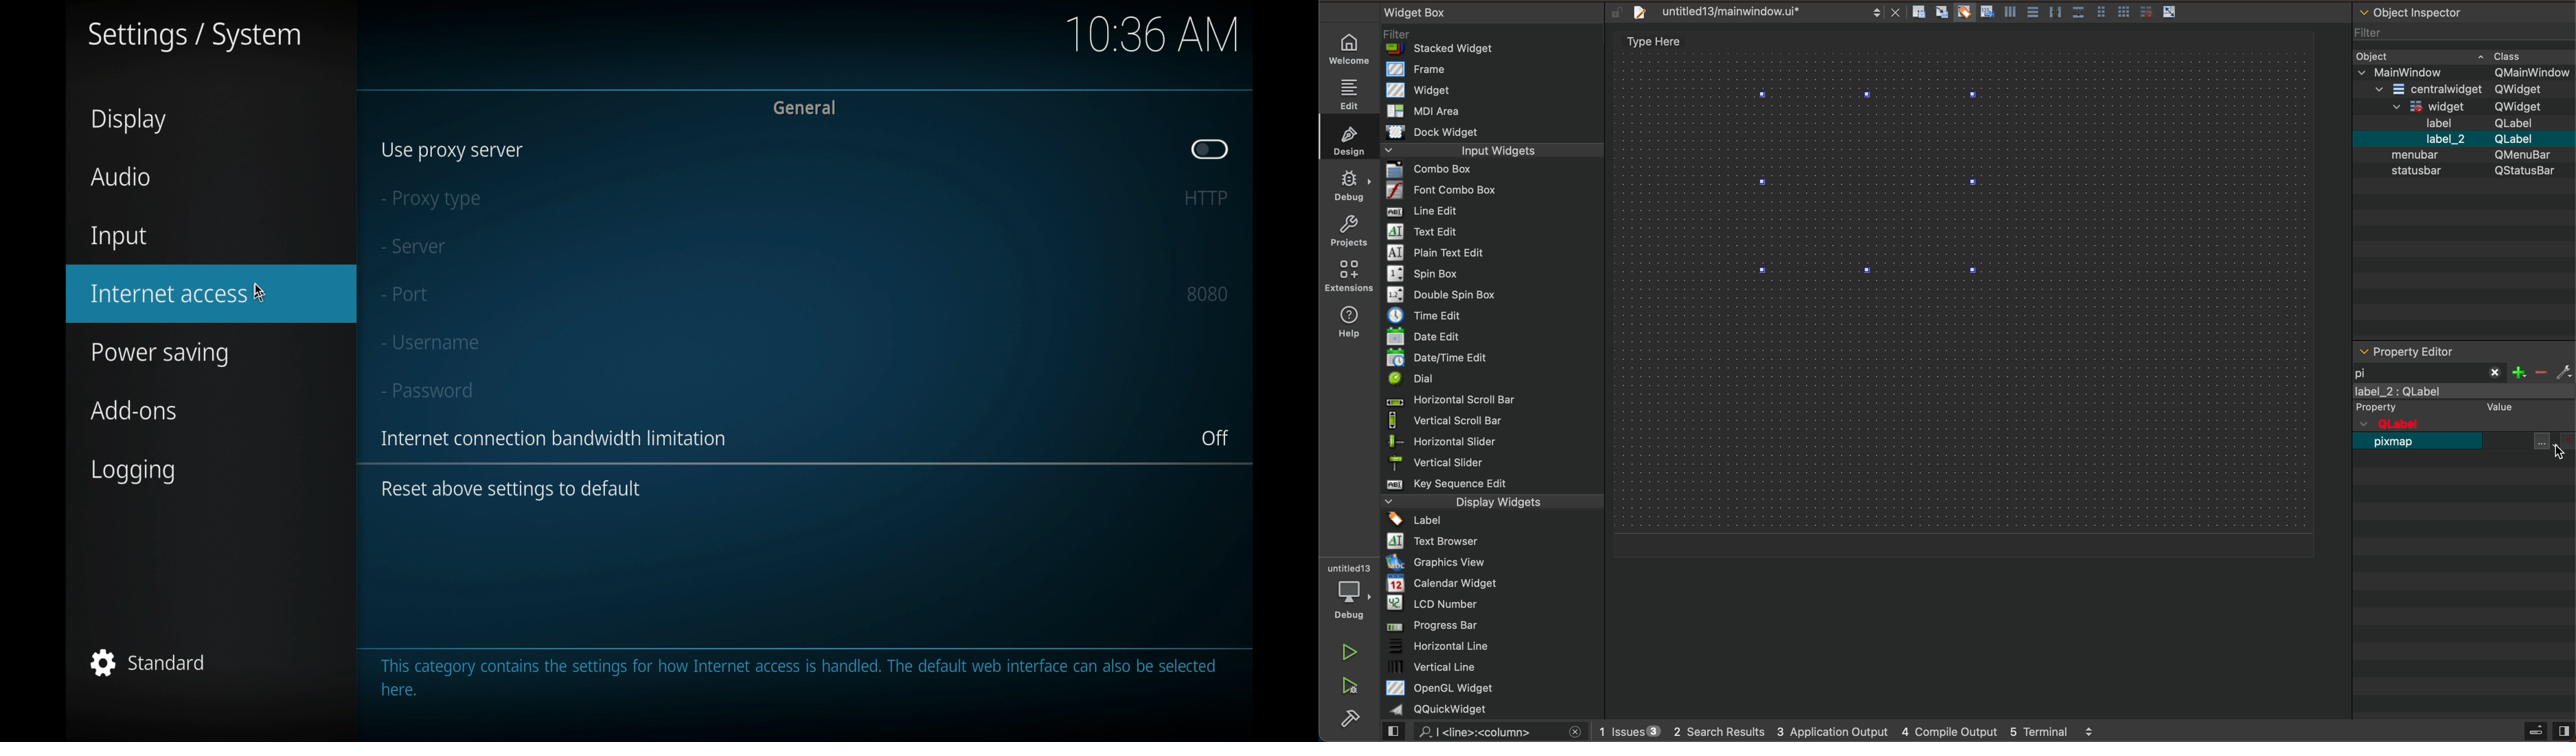 The width and height of the screenshot is (2576, 756). I want to click on toggle button, so click(1210, 149).